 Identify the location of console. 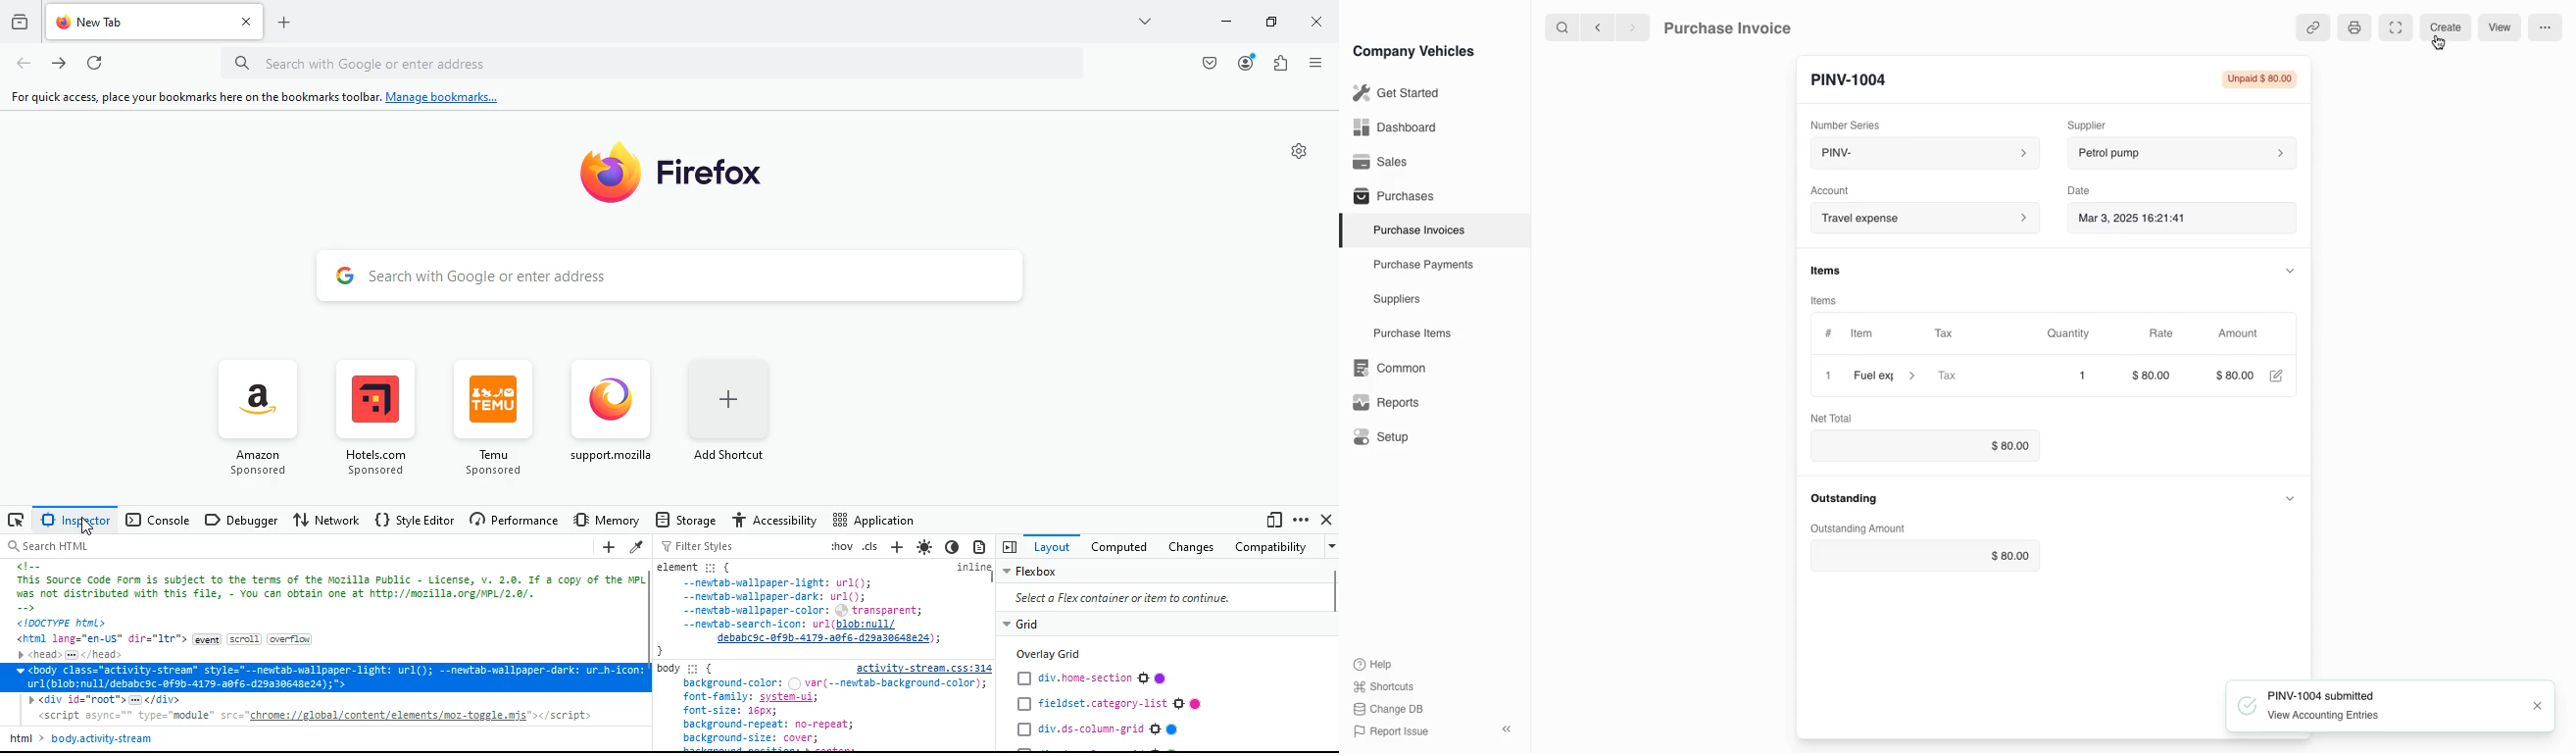
(158, 522).